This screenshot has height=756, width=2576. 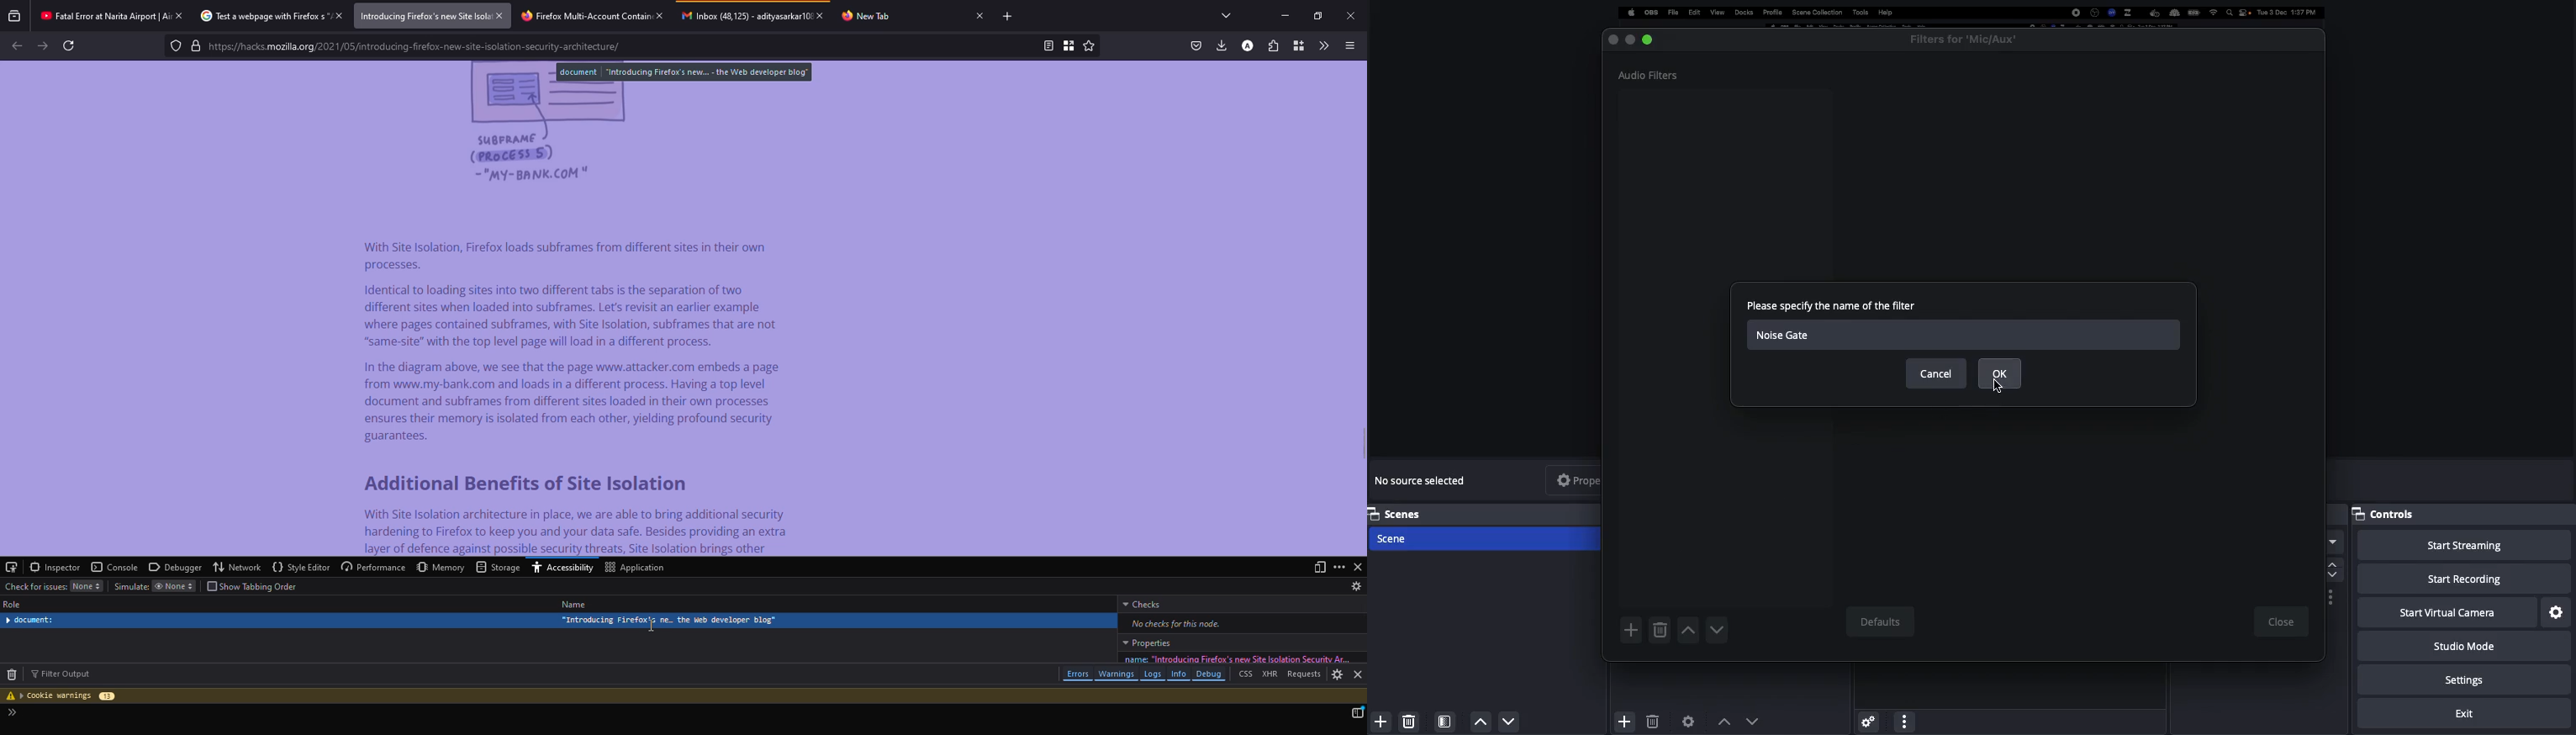 I want to click on Delete, so click(x=1652, y=722).